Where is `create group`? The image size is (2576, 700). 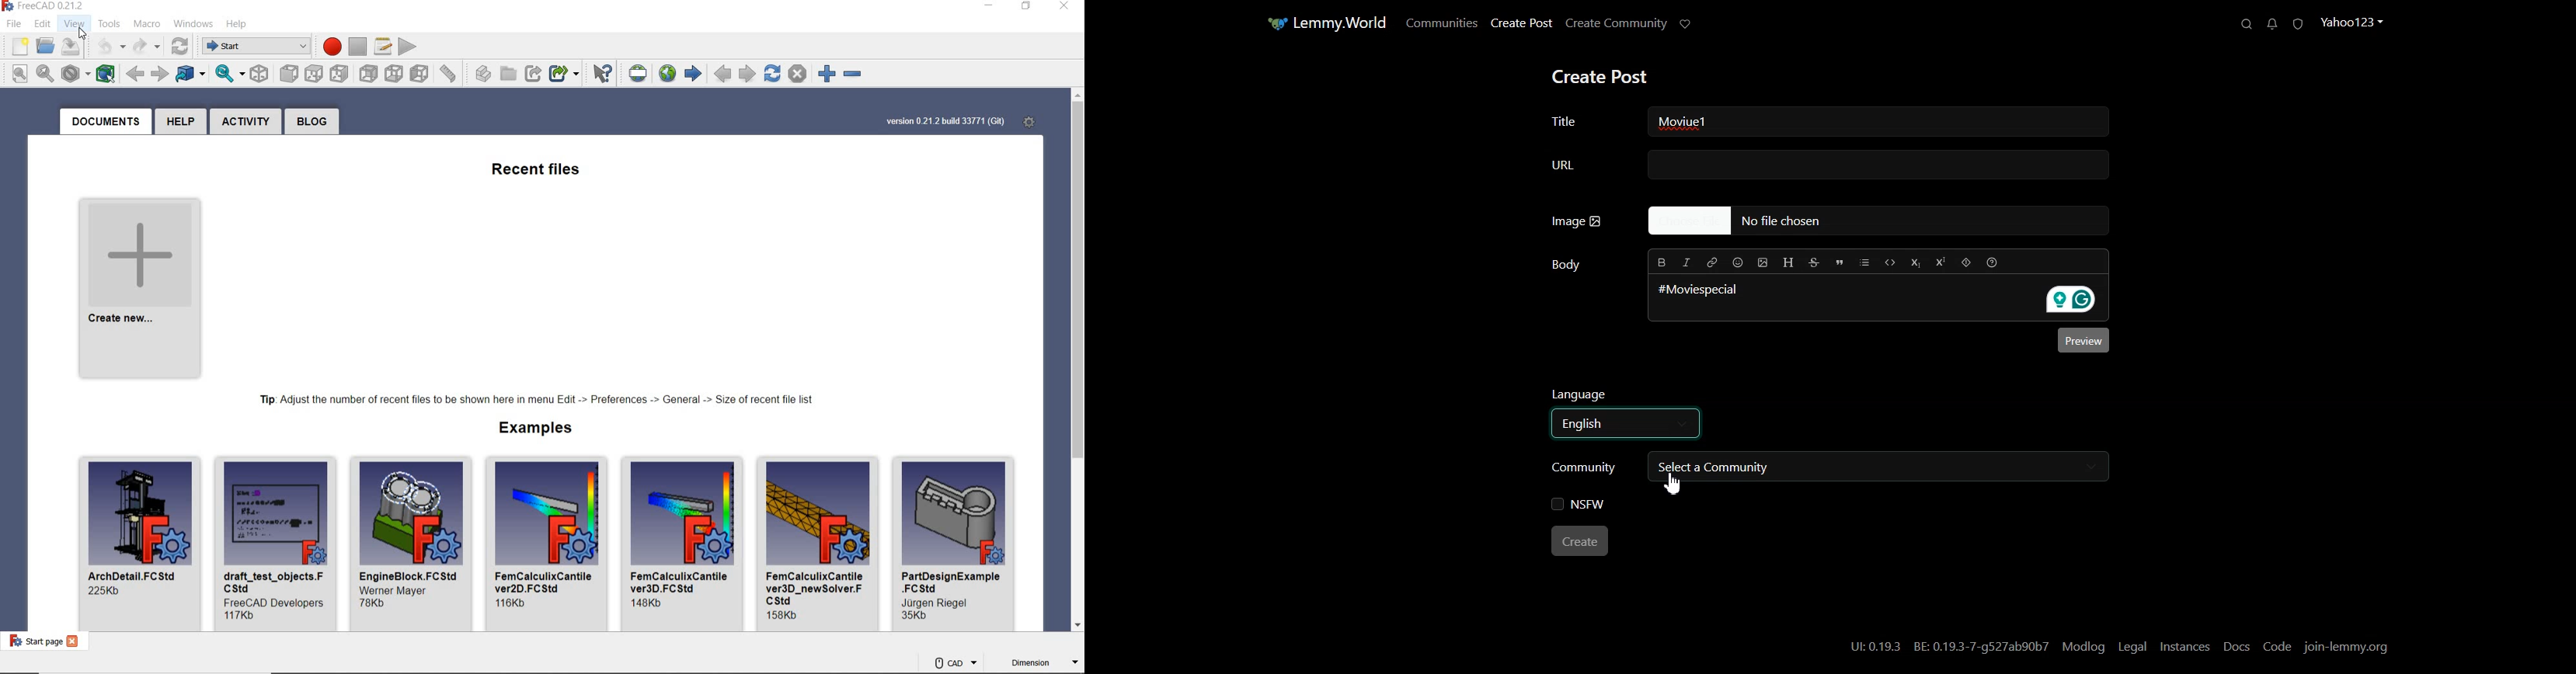 create group is located at coordinates (510, 74).